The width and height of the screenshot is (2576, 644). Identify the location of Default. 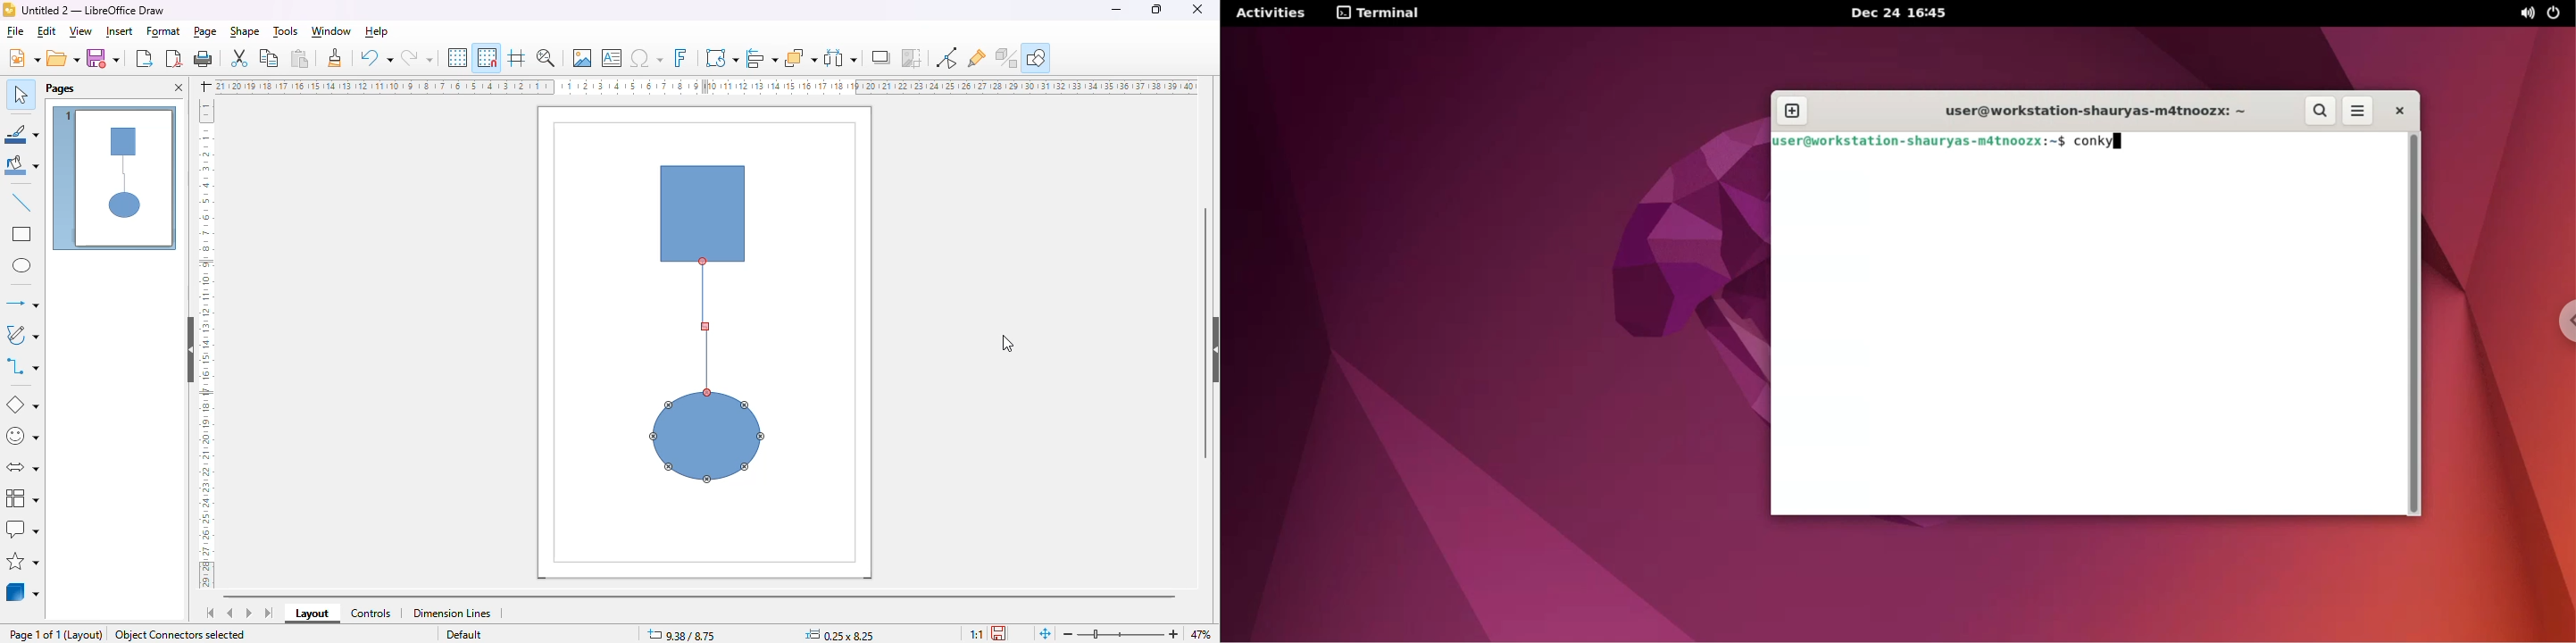
(462, 635).